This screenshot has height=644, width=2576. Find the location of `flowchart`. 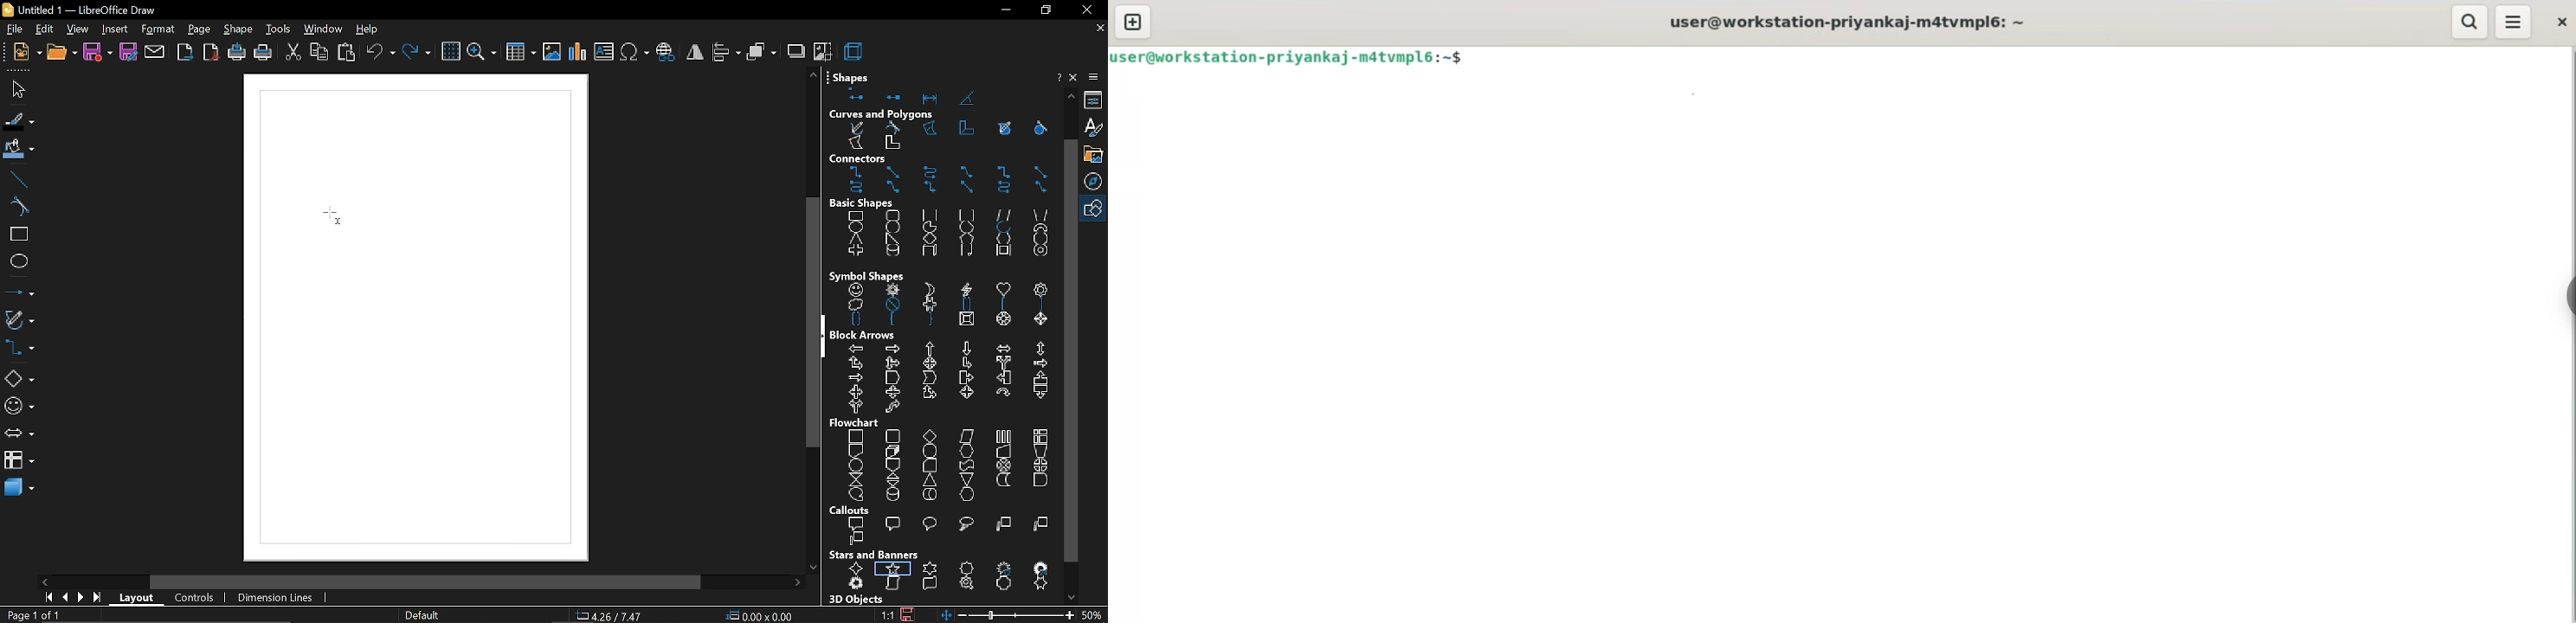

flowchart is located at coordinates (854, 421).